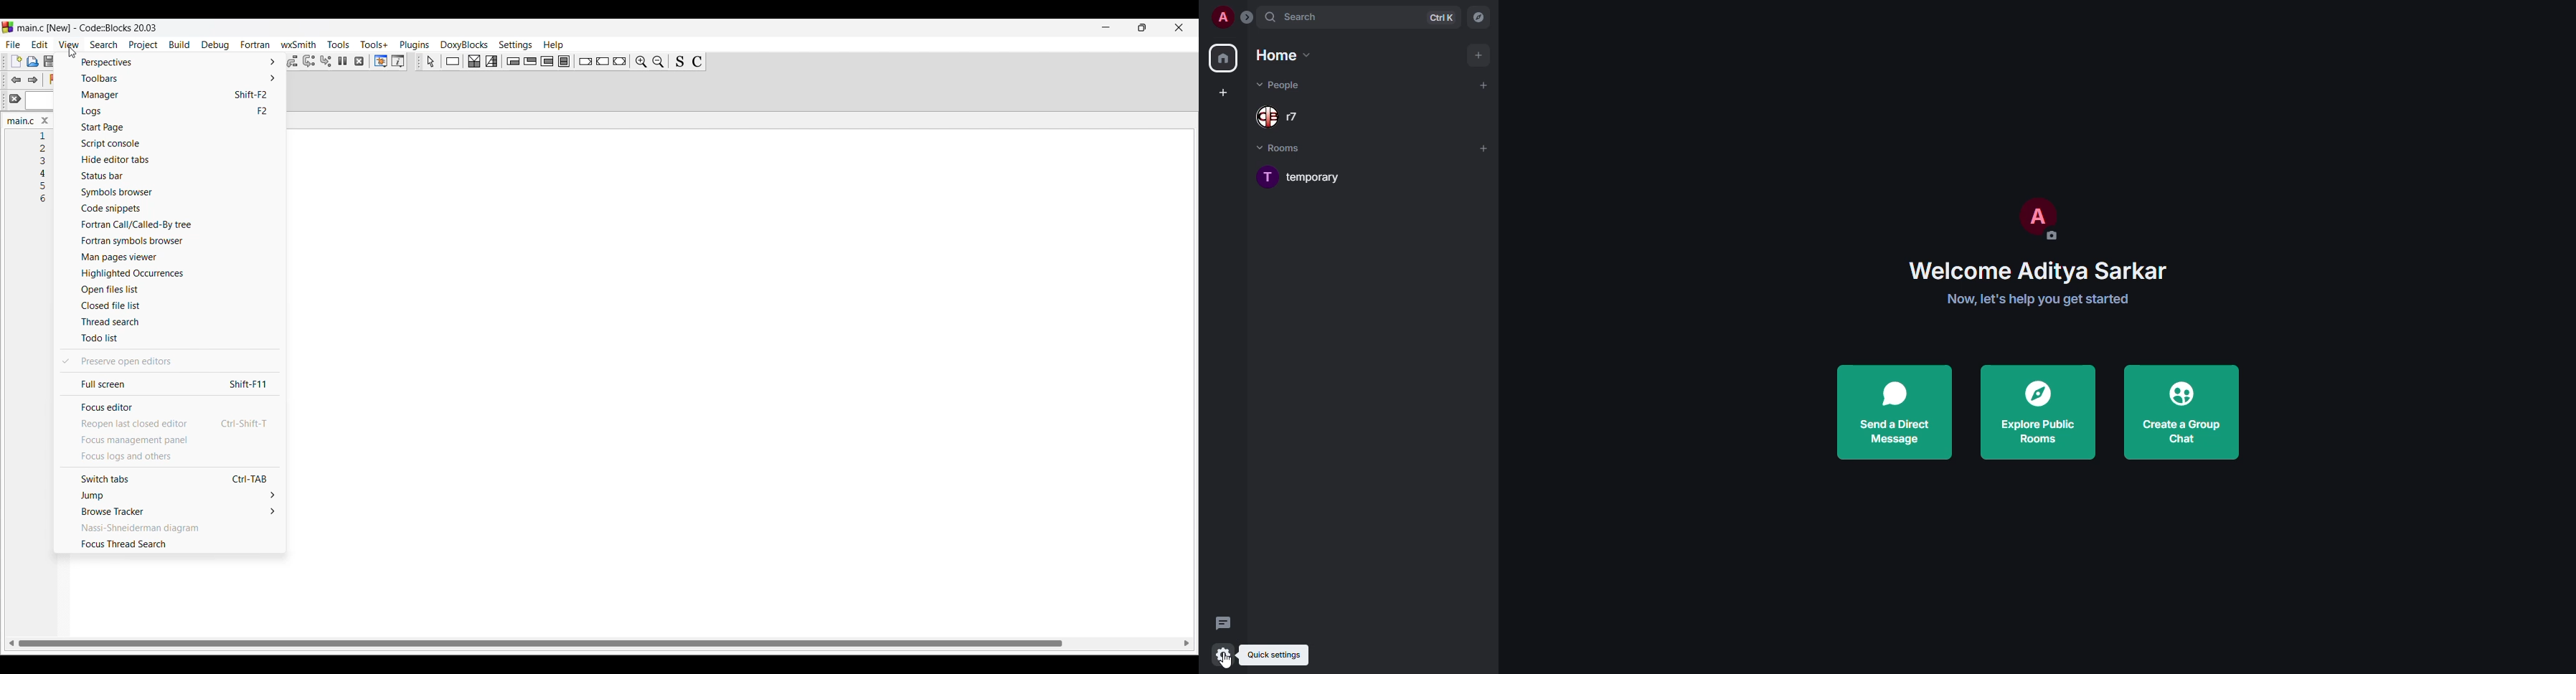 The height and width of the screenshot is (700, 2576). I want to click on Save, so click(49, 61).